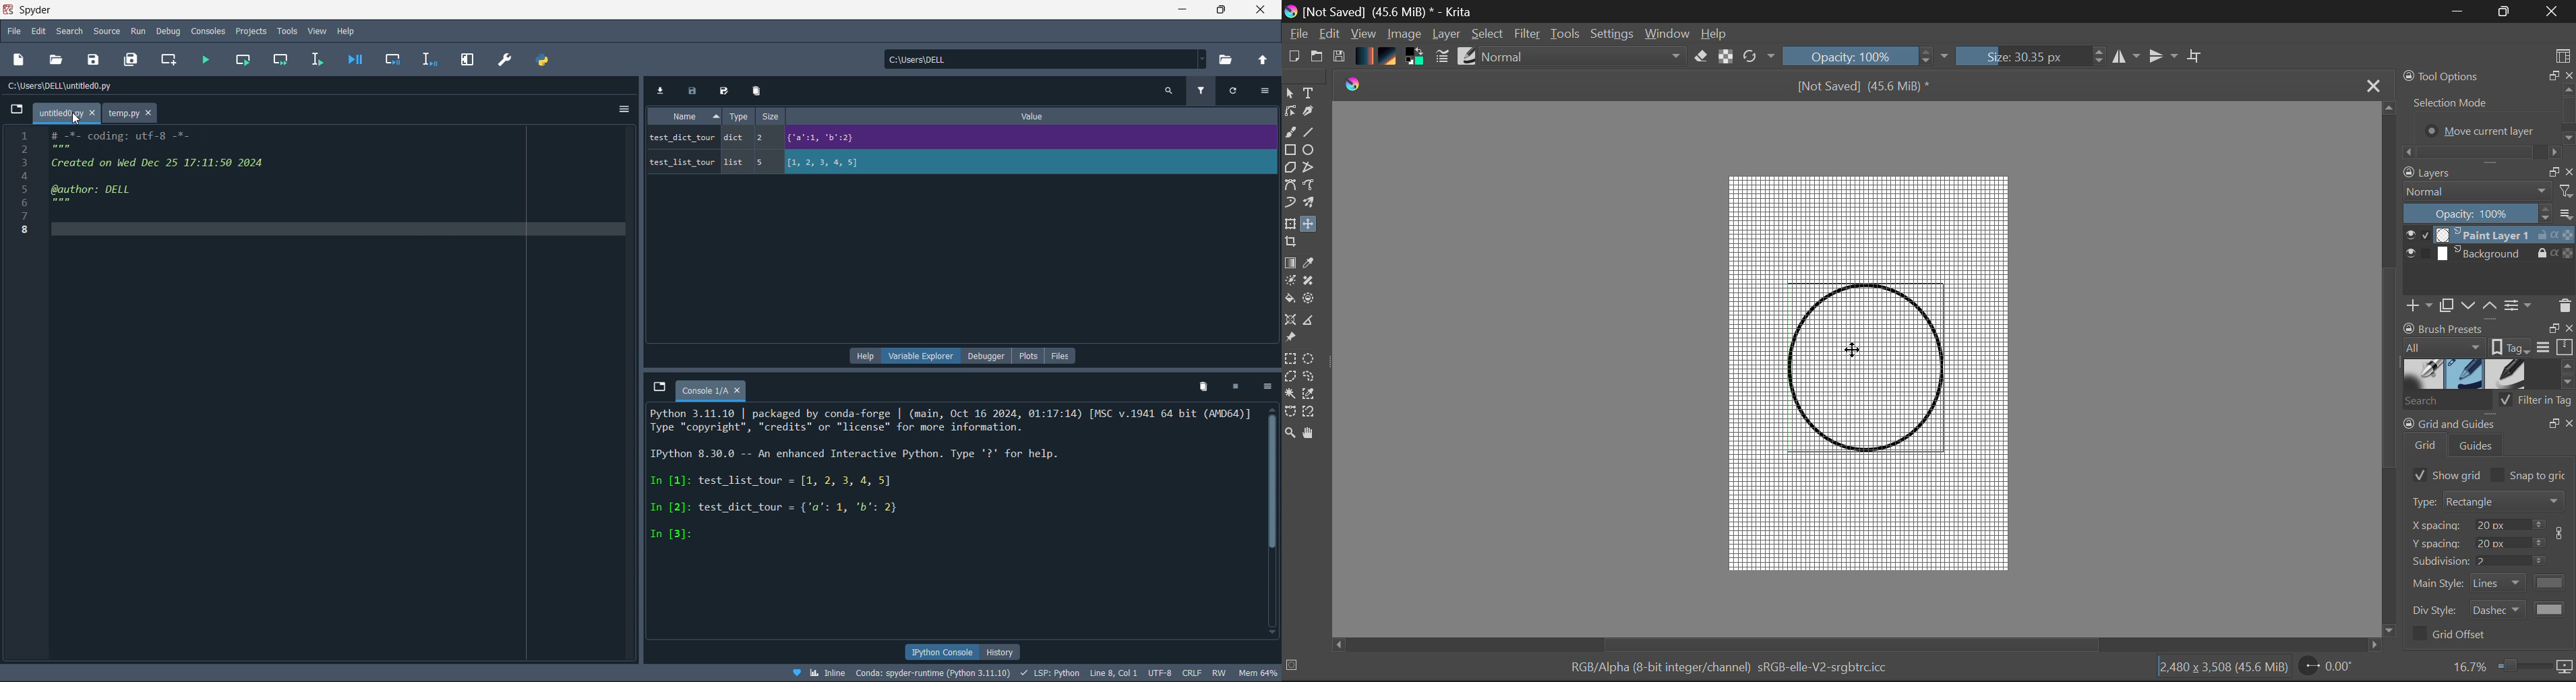 This screenshot has width=2576, height=700. What do you see at coordinates (839, 138) in the screenshot?
I see `test dict tour dict 2 {'a':1, 'b':2}` at bounding box center [839, 138].